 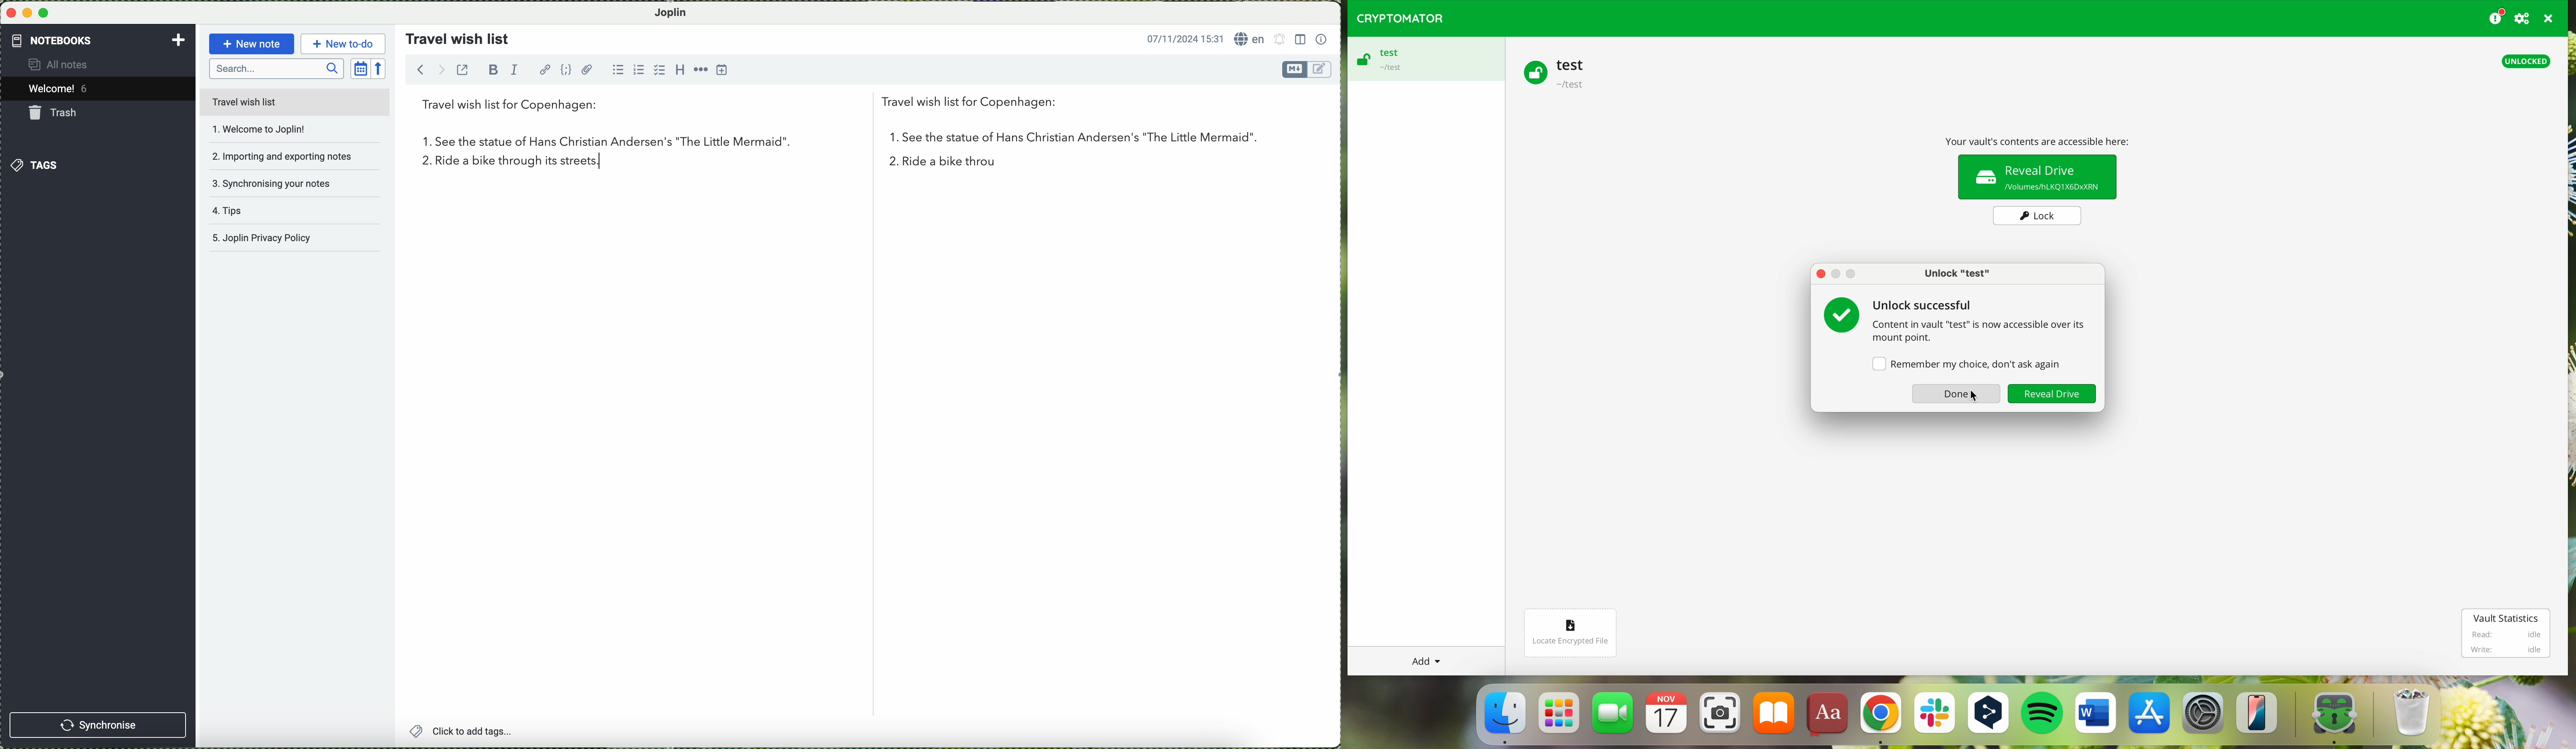 I want to click on date and hour, so click(x=1182, y=38).